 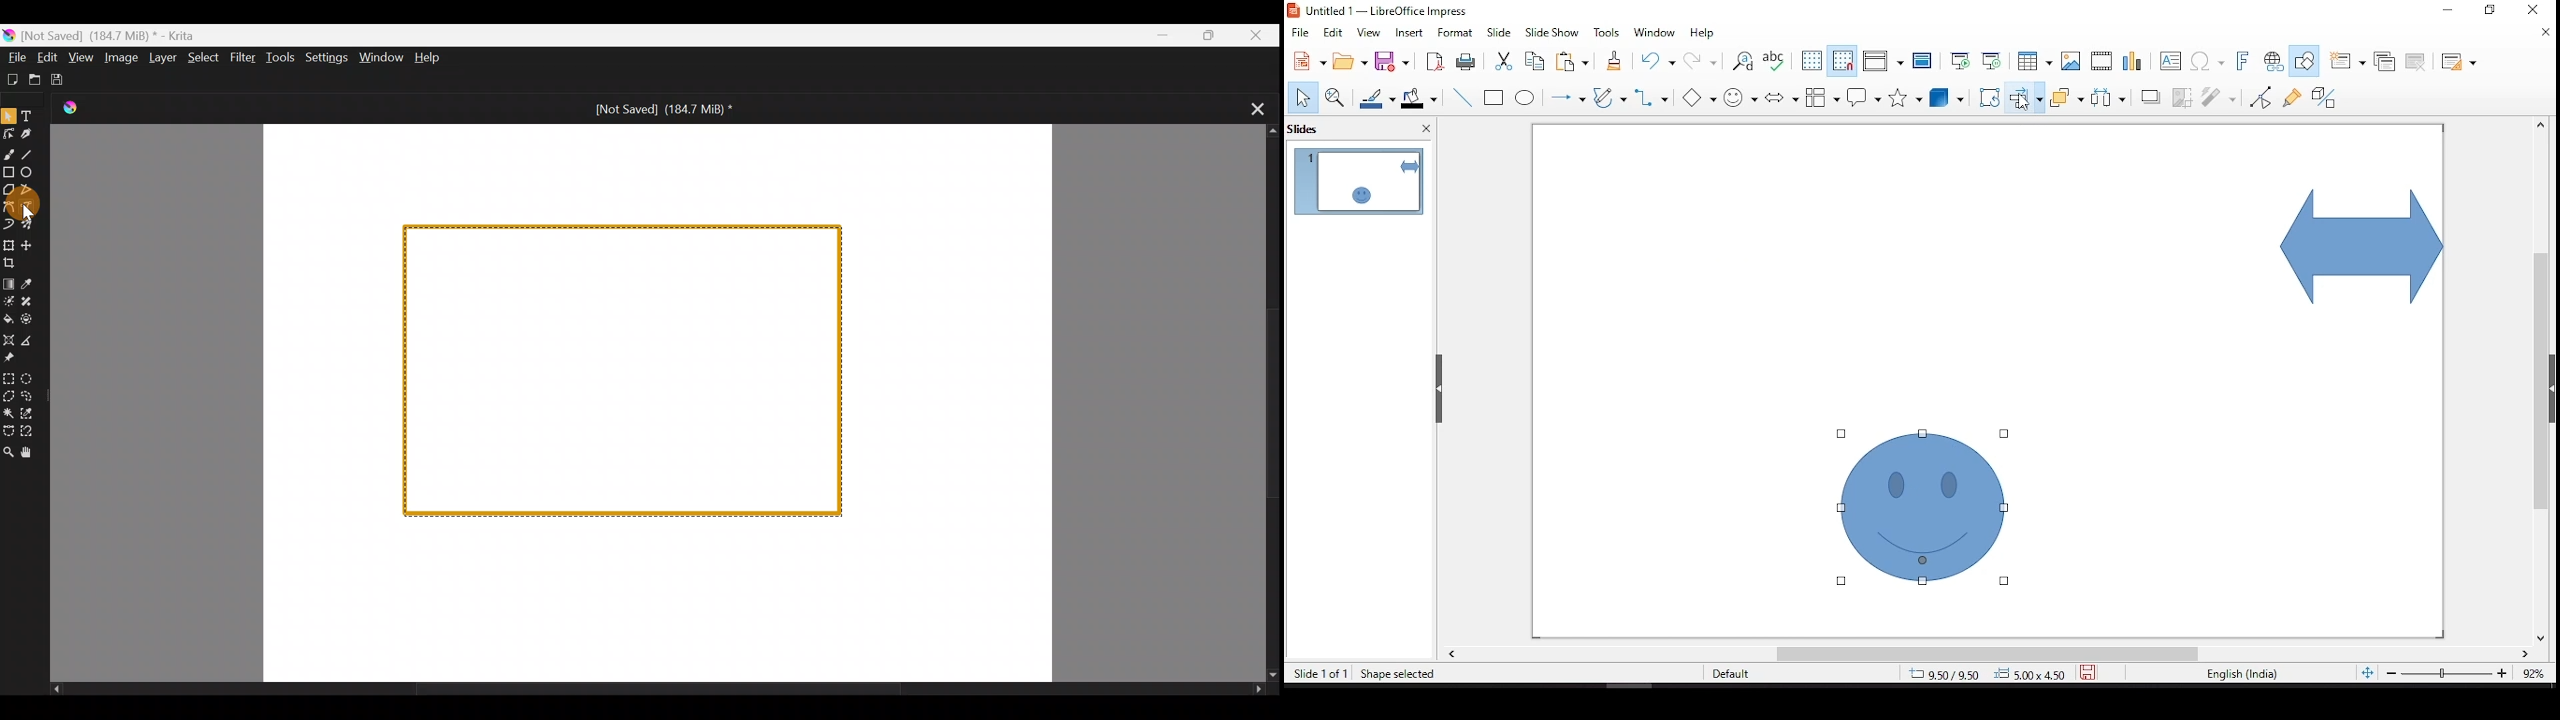 What do you see at coordinates (63, 82) in the screenshot?
I see `Save` at bounding box center [63, 82].